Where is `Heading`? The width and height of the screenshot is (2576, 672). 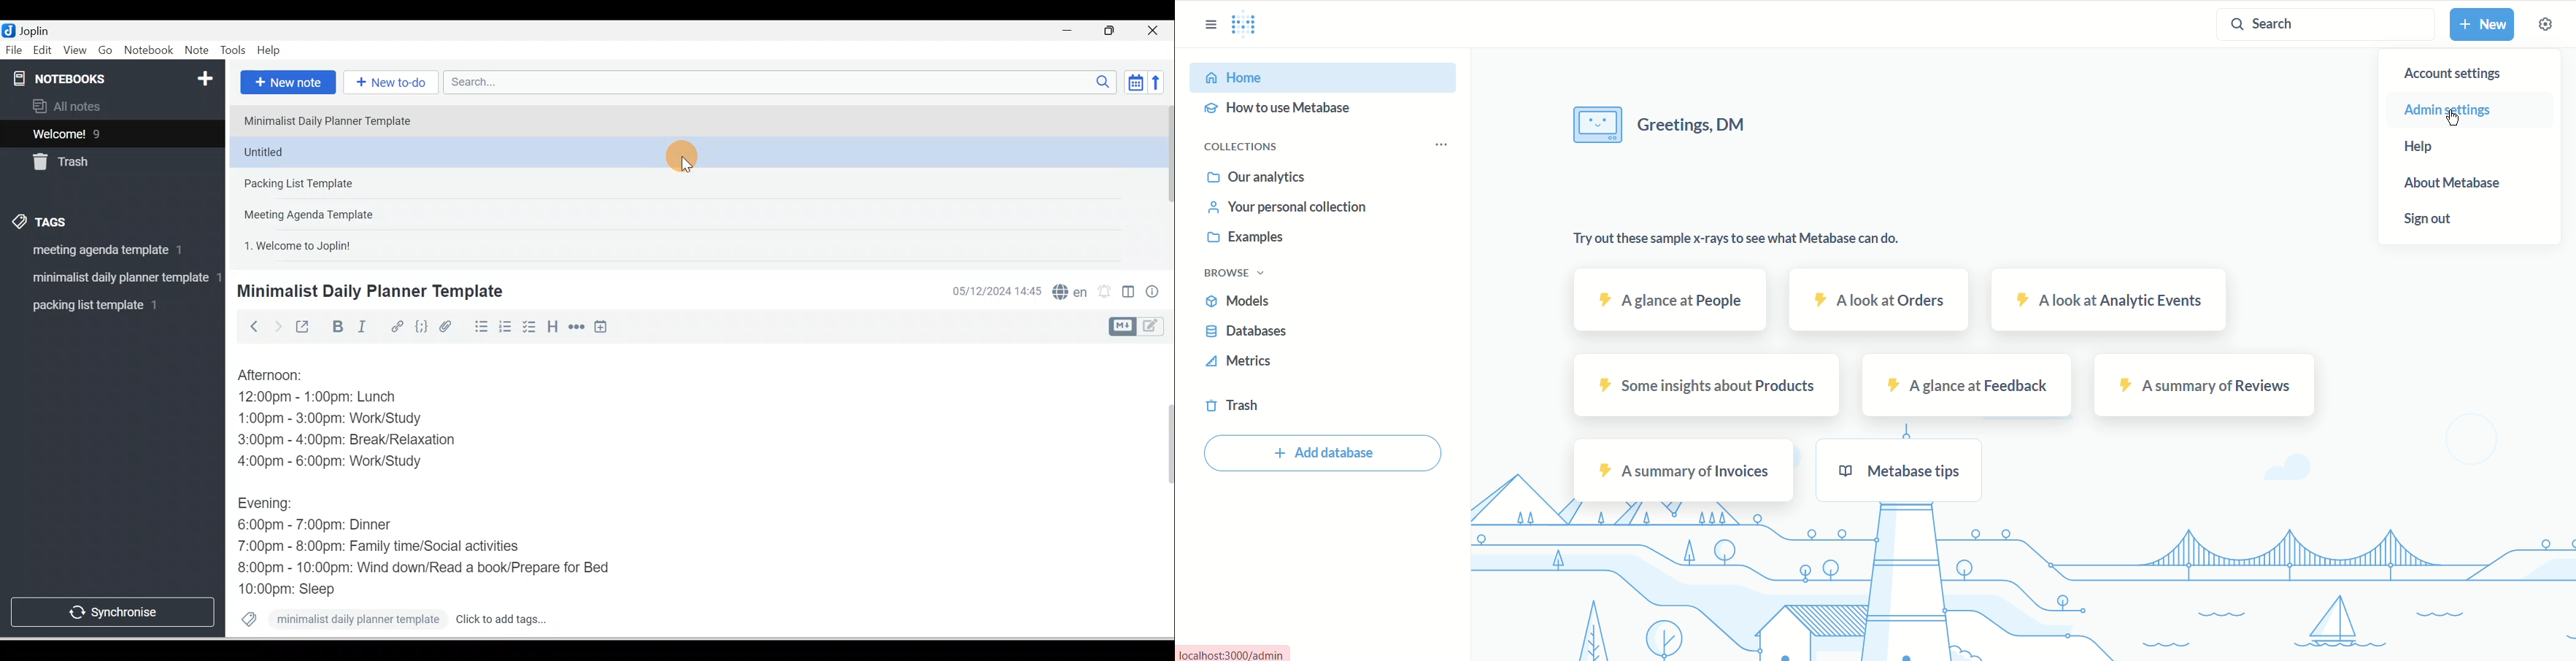
Heading is located at coordinates (552, 326).